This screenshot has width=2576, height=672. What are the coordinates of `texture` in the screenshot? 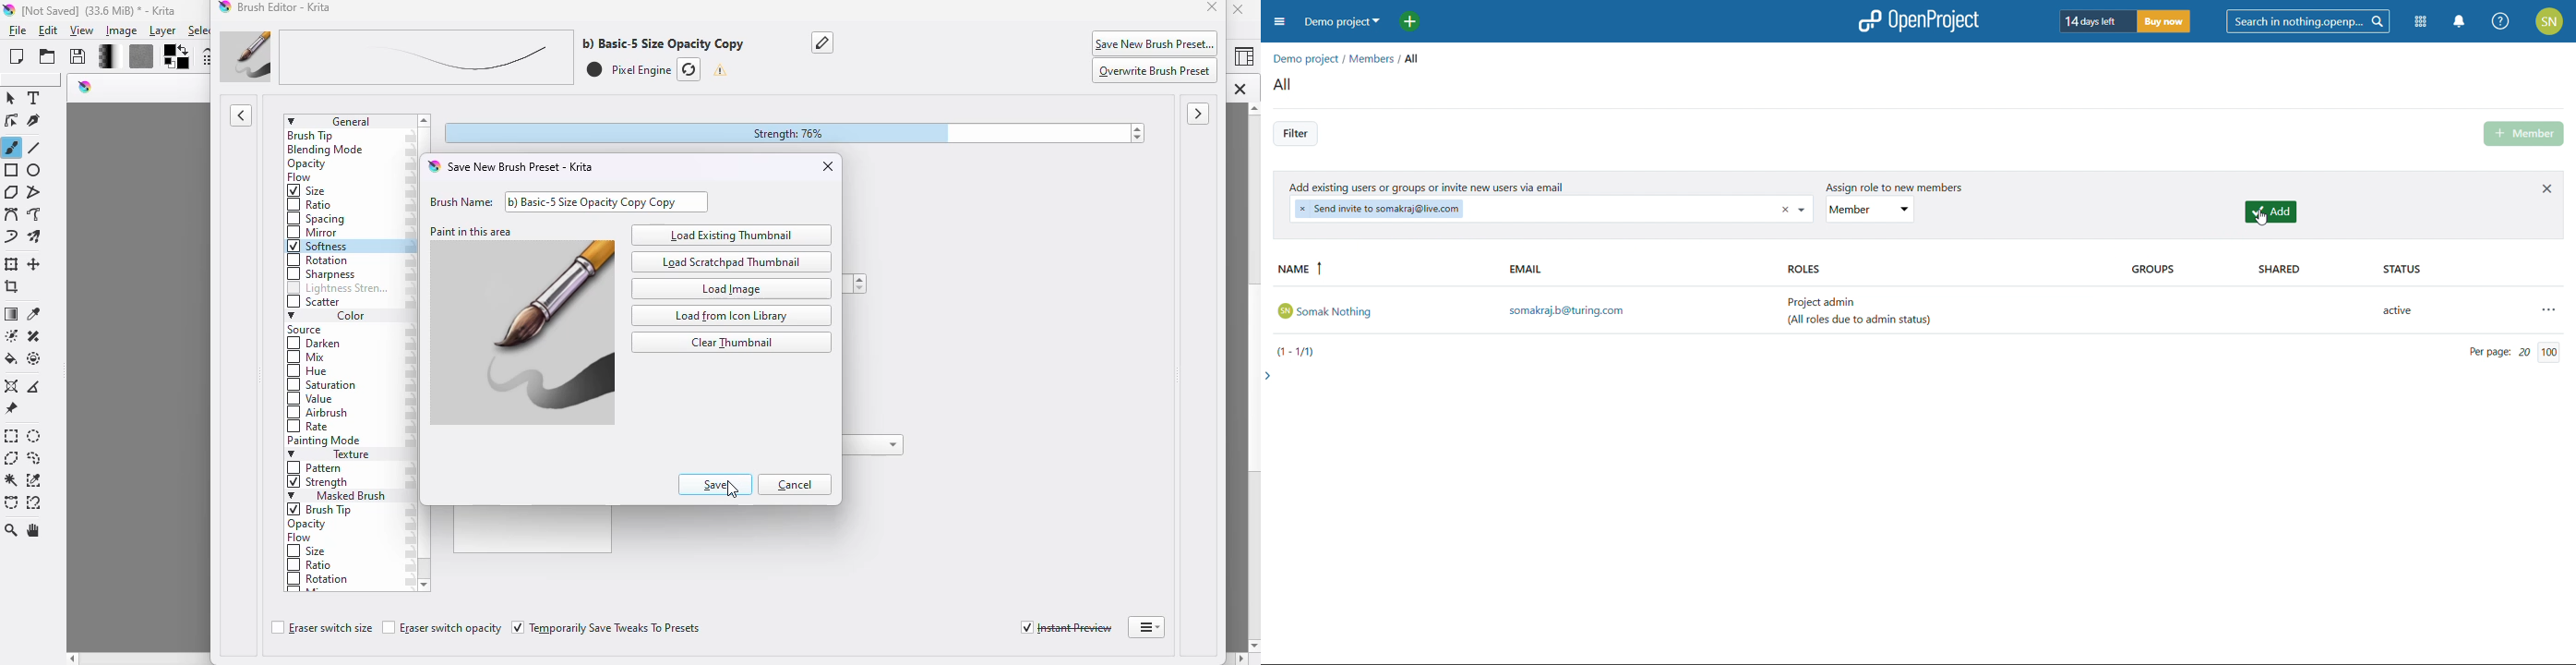 It's located at (335, 455).